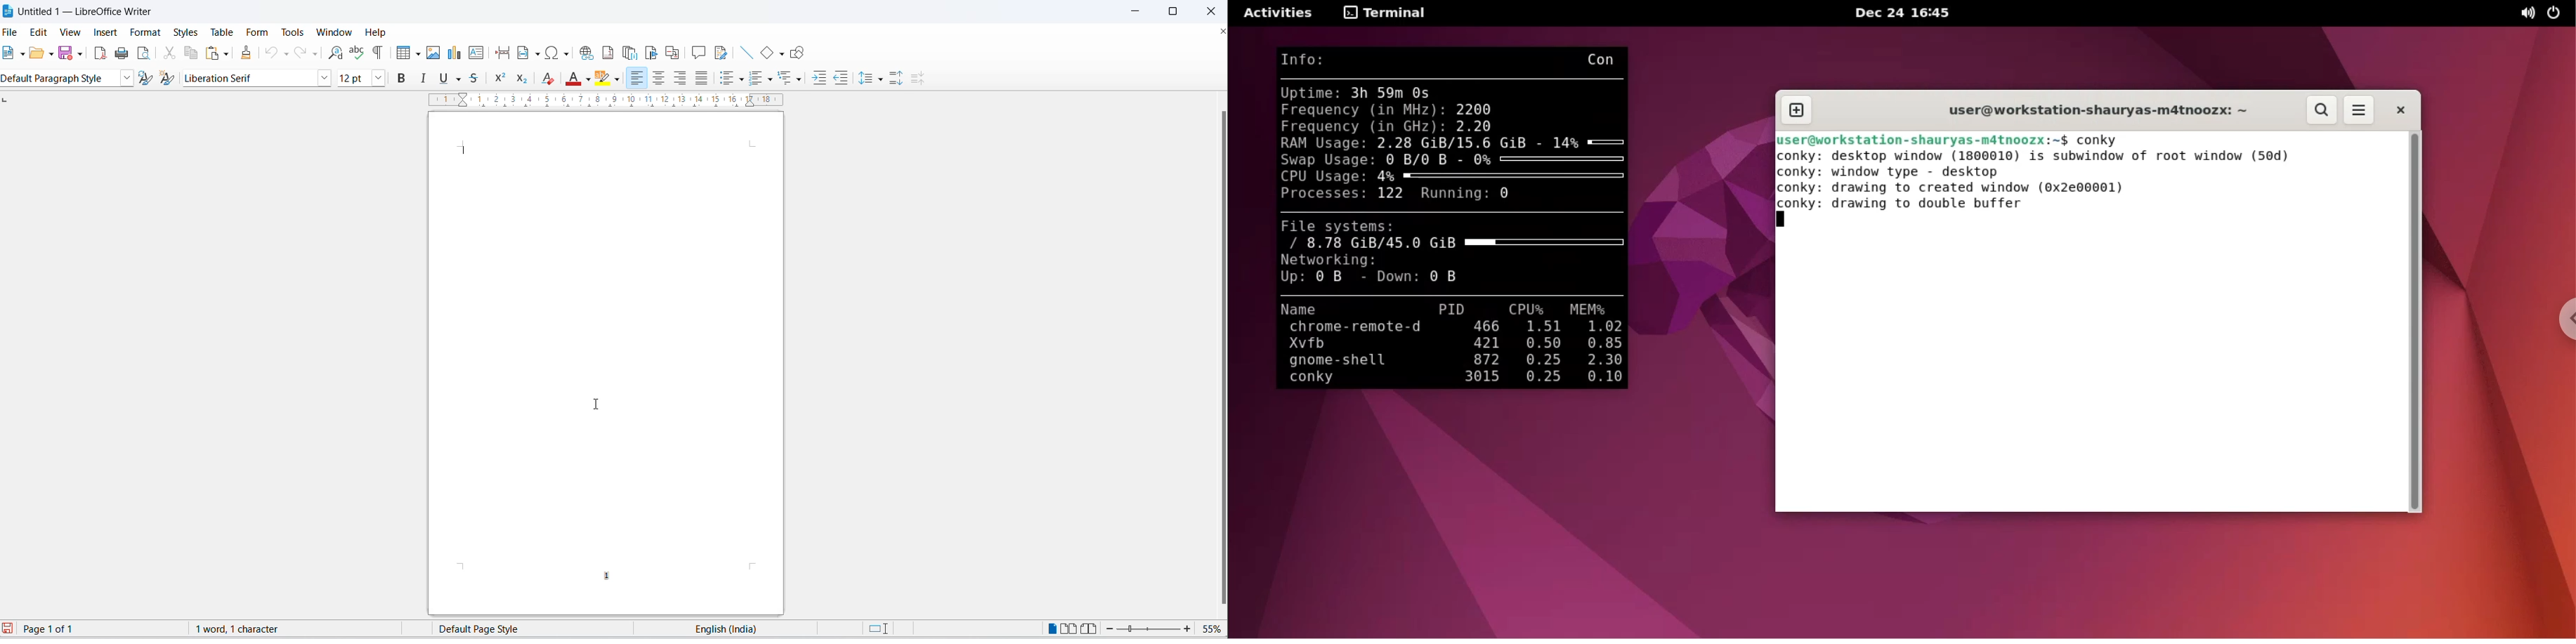 The height and width of the screenshot is (644, 2576). I want to click on insert table, so click(400, 55).